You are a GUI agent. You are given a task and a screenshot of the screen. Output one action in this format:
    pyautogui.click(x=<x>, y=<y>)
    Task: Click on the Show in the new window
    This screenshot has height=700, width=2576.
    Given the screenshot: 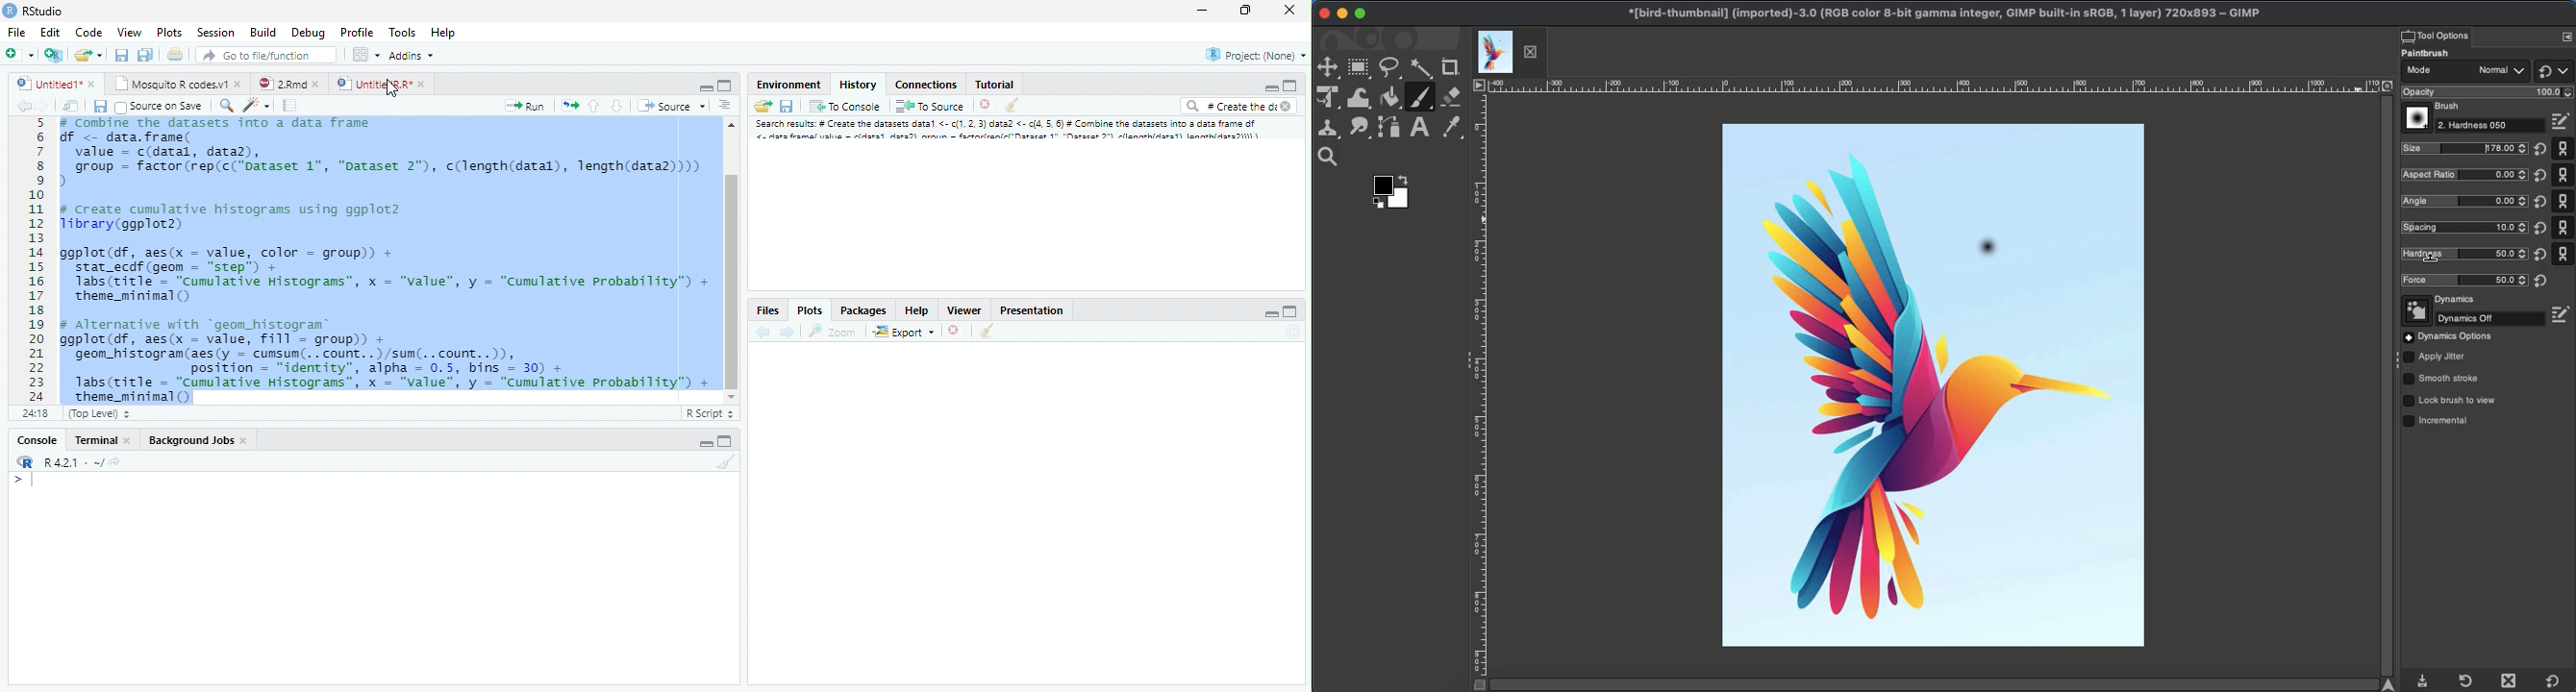 What is the action you would take?
    pyautogui.click(x=69, y=106)
    